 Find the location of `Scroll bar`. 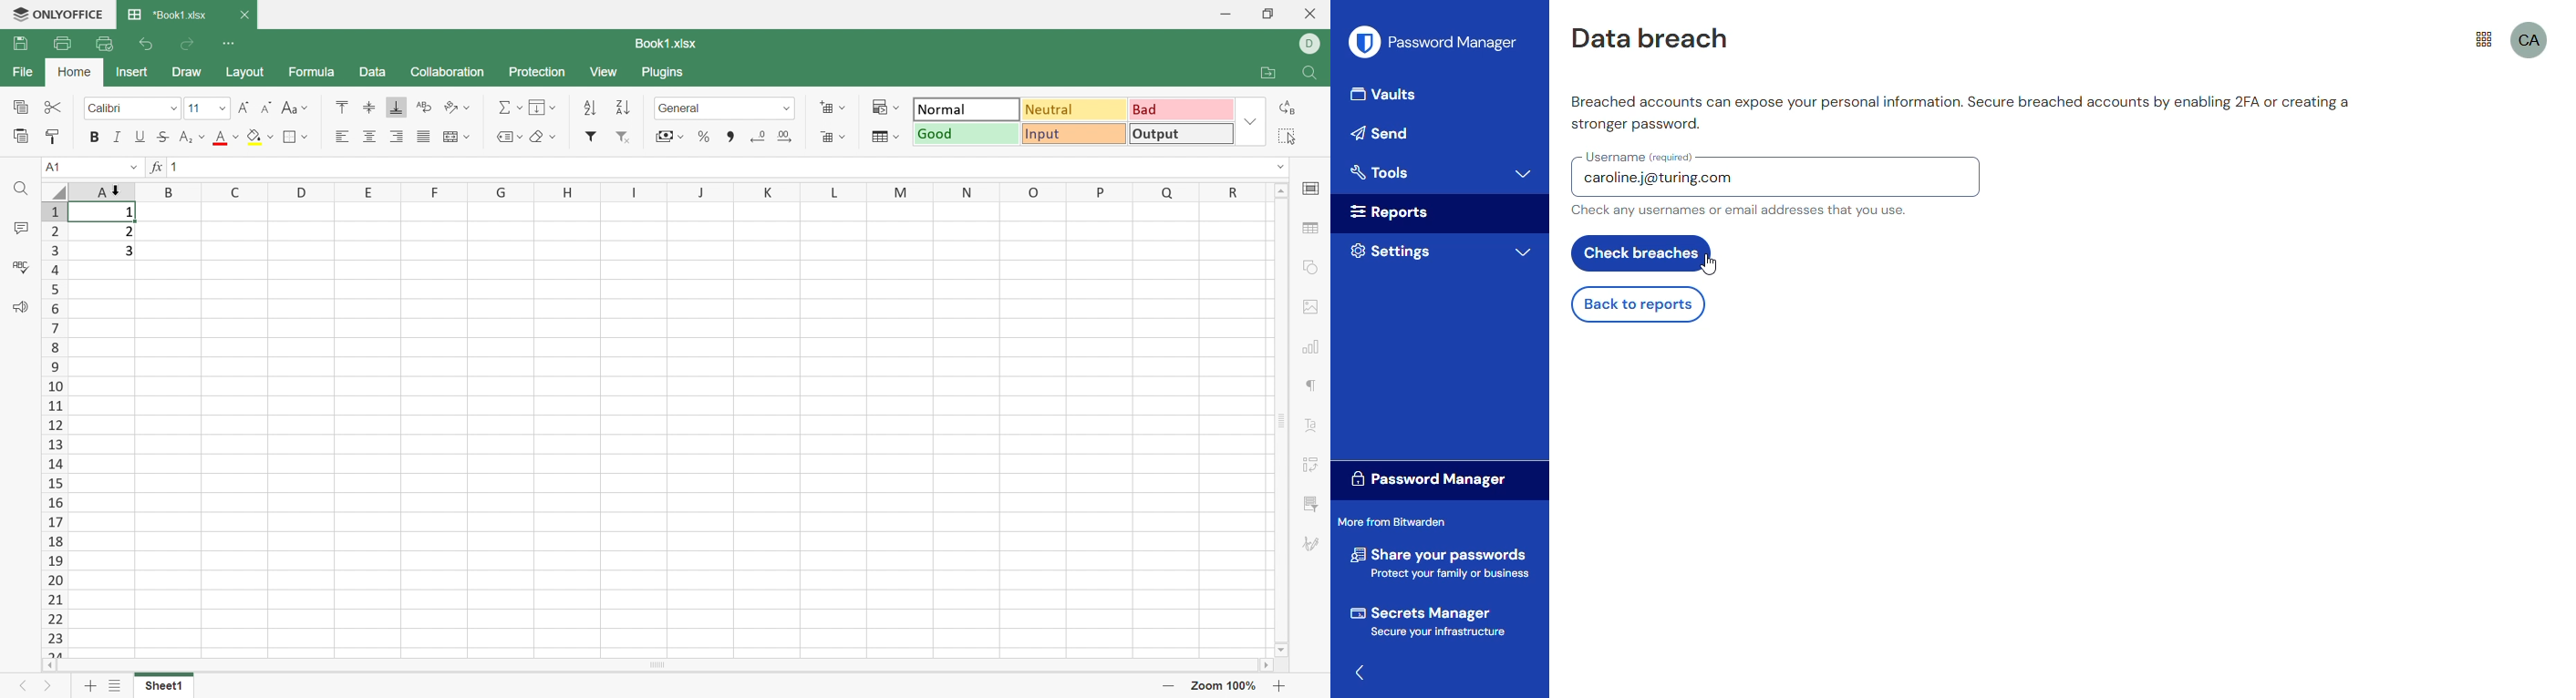

Scroll bar is located at coordinates (1281, 420).